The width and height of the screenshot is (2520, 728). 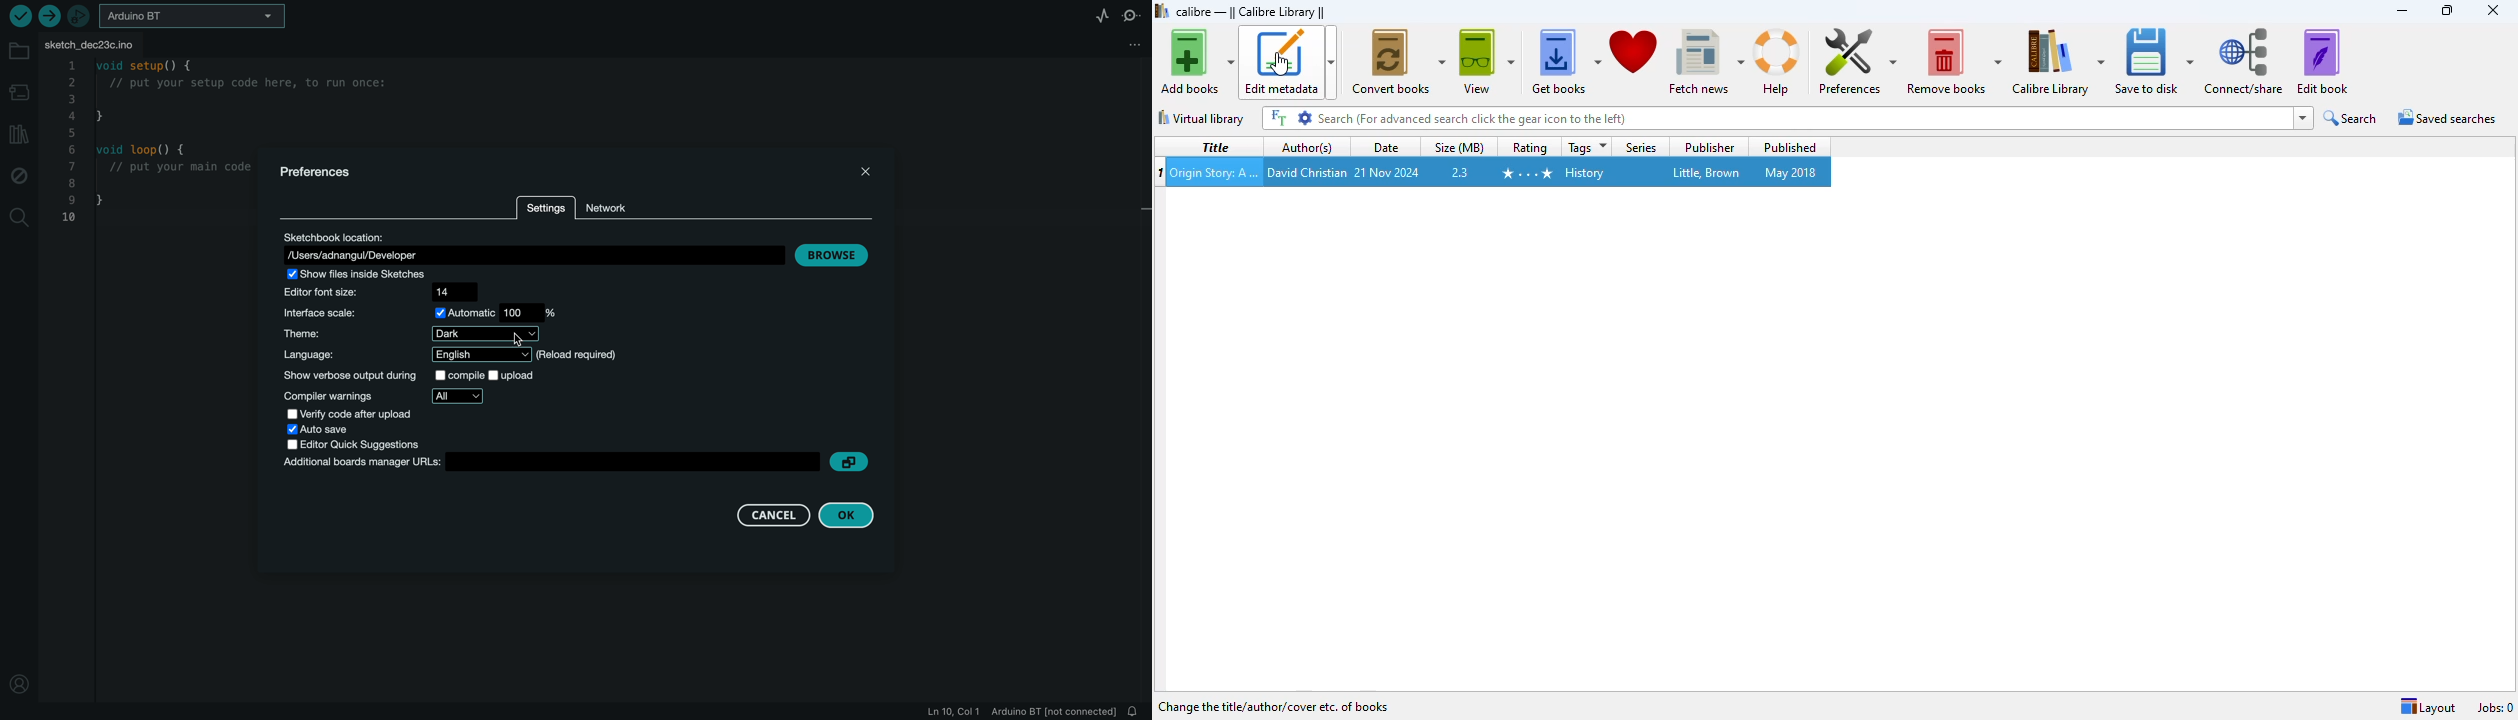 What do you see at coordinates (1634, 51) in the screenshot?
I see `donate to support calibre` at bounding box center [1634, 51].